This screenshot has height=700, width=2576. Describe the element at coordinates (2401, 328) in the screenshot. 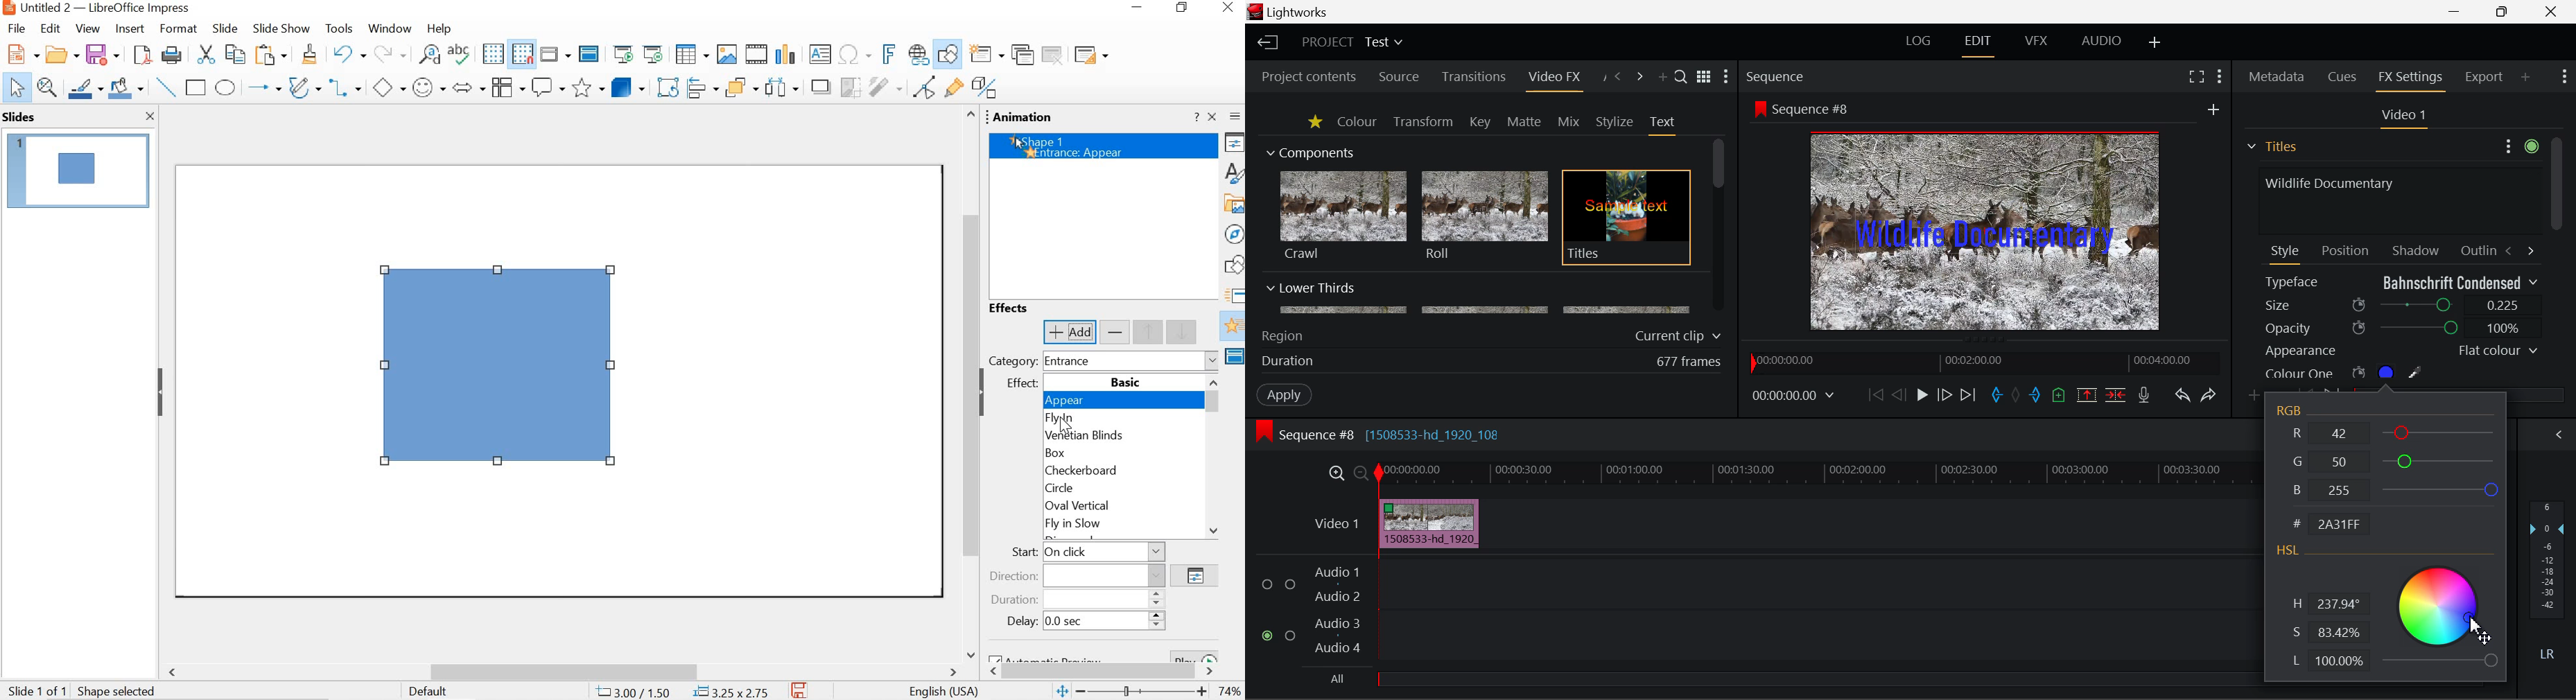

I see `Opacity` at that location.